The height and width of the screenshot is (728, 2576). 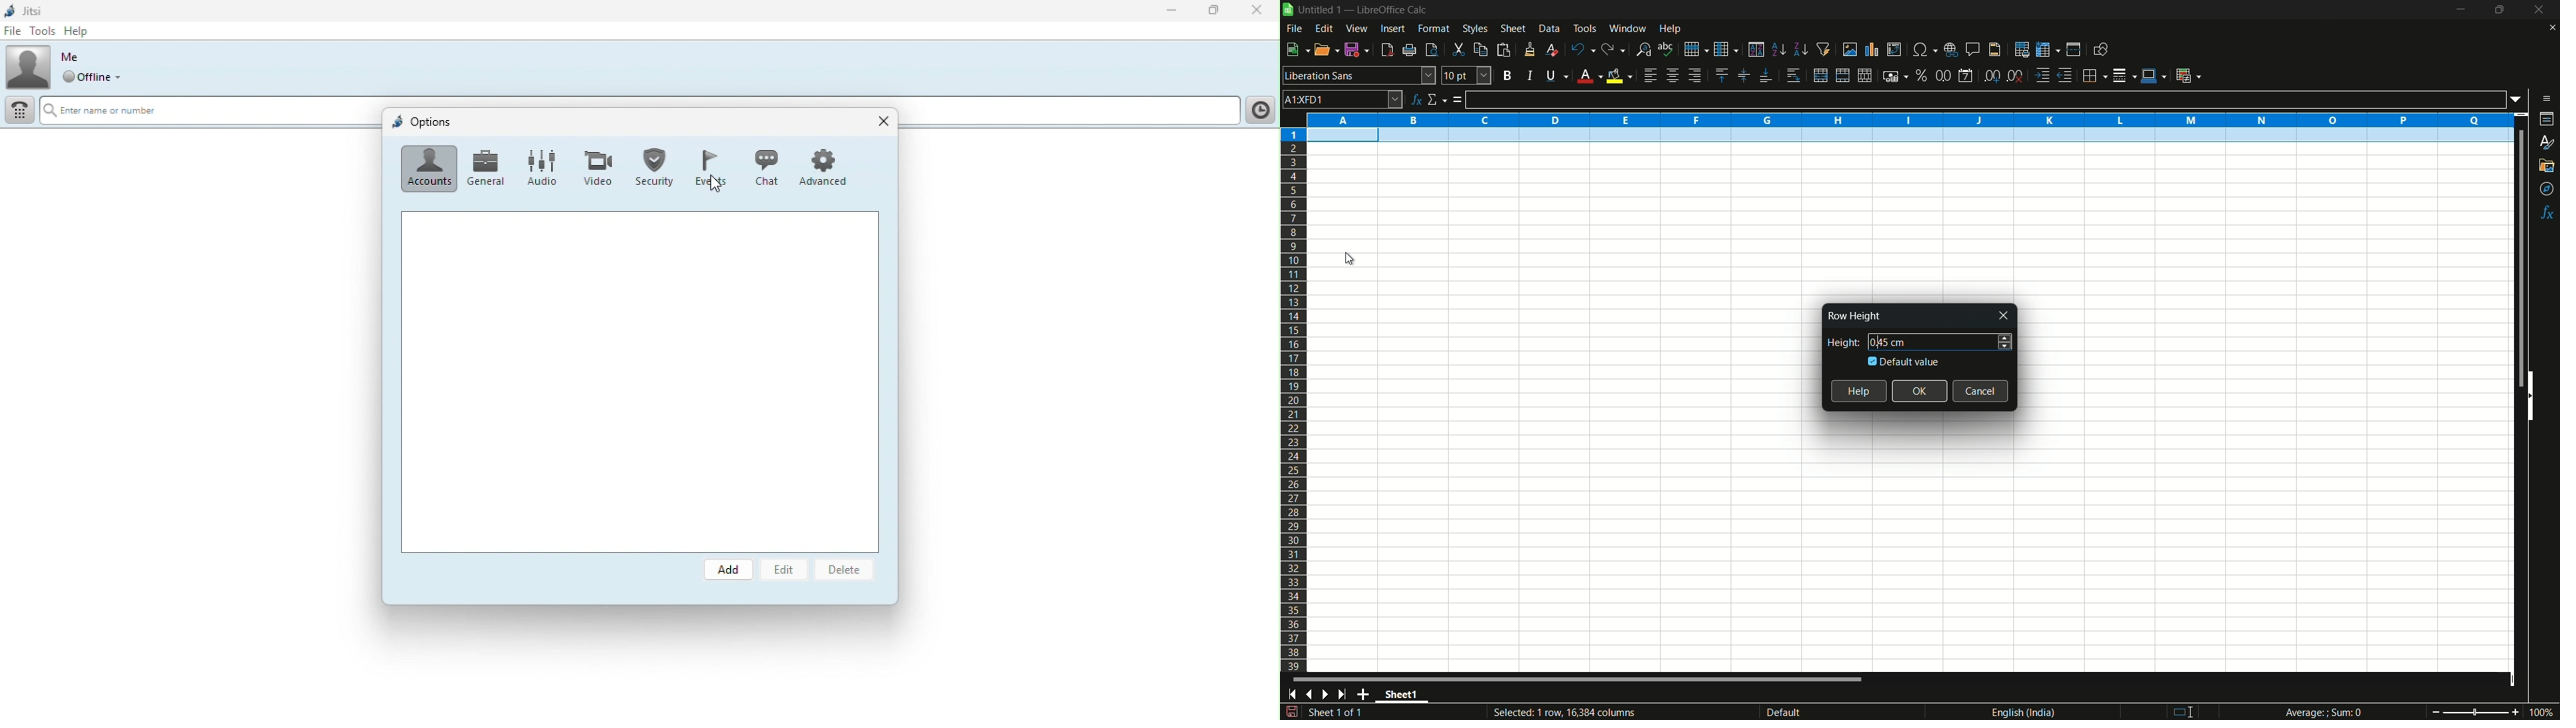 What do you see at coordinates (1696, 48) in the screenshot?
I see `row` at bounding box center [1696, 48].